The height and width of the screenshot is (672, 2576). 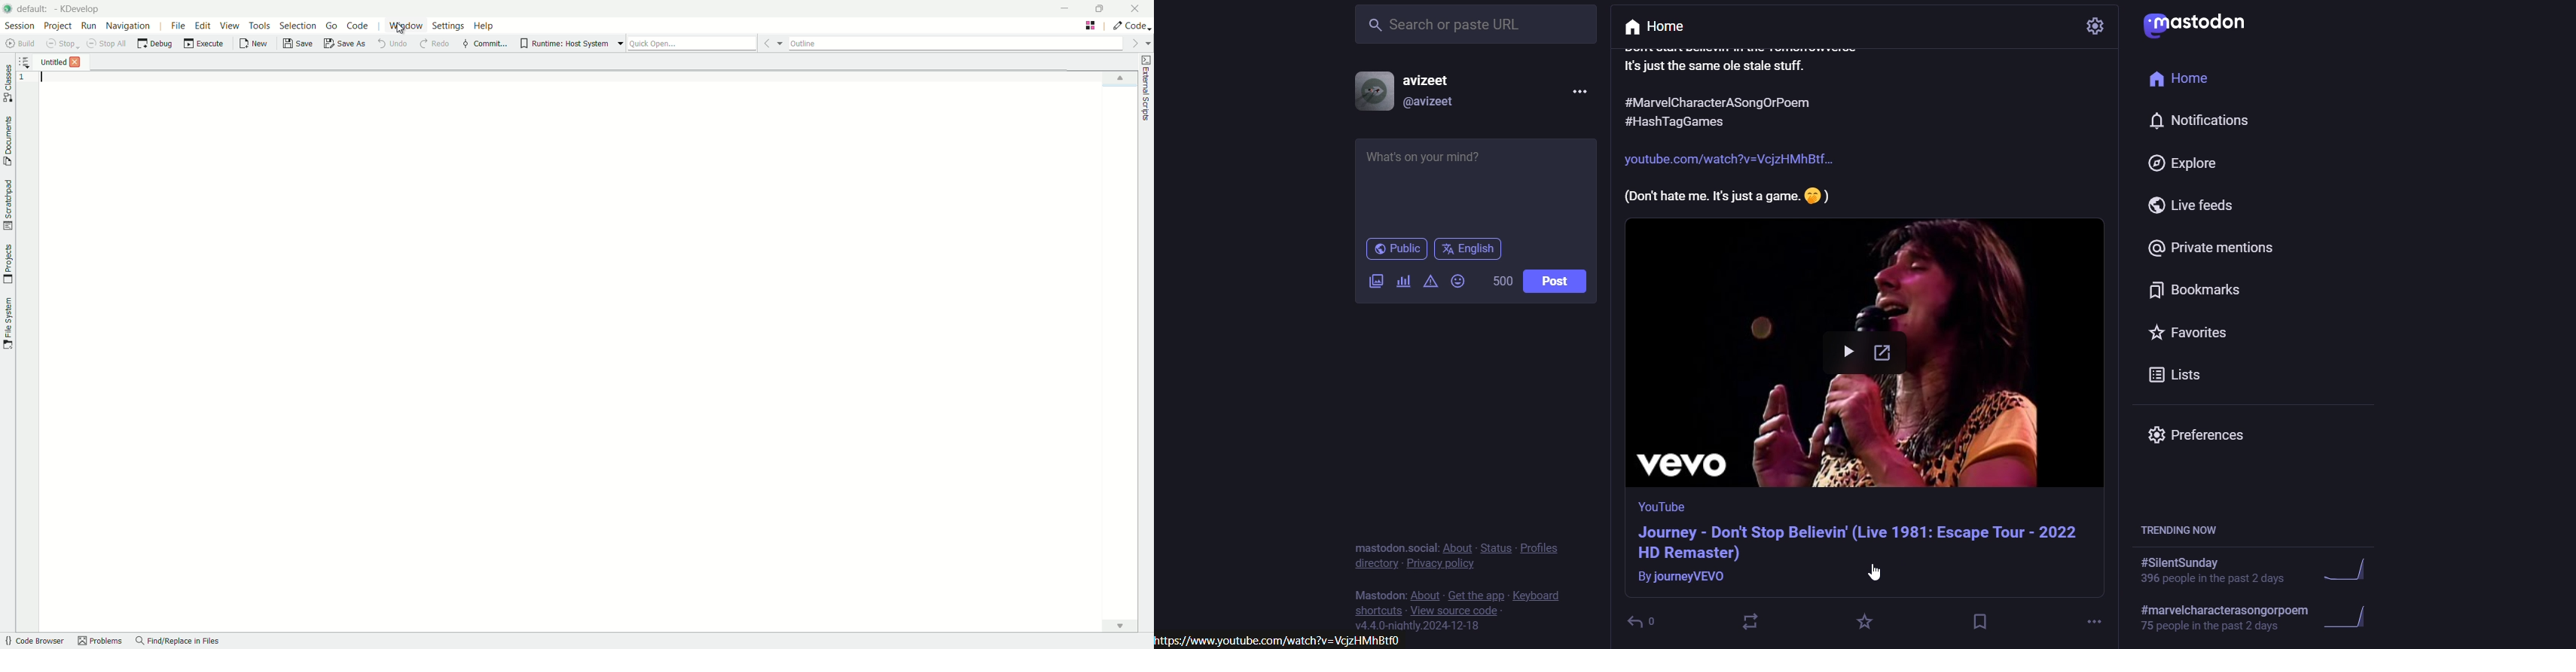 What do you see at coordinates (2095, 619) in the screenshot?
I see `more` at bounding box center [2095, 619].